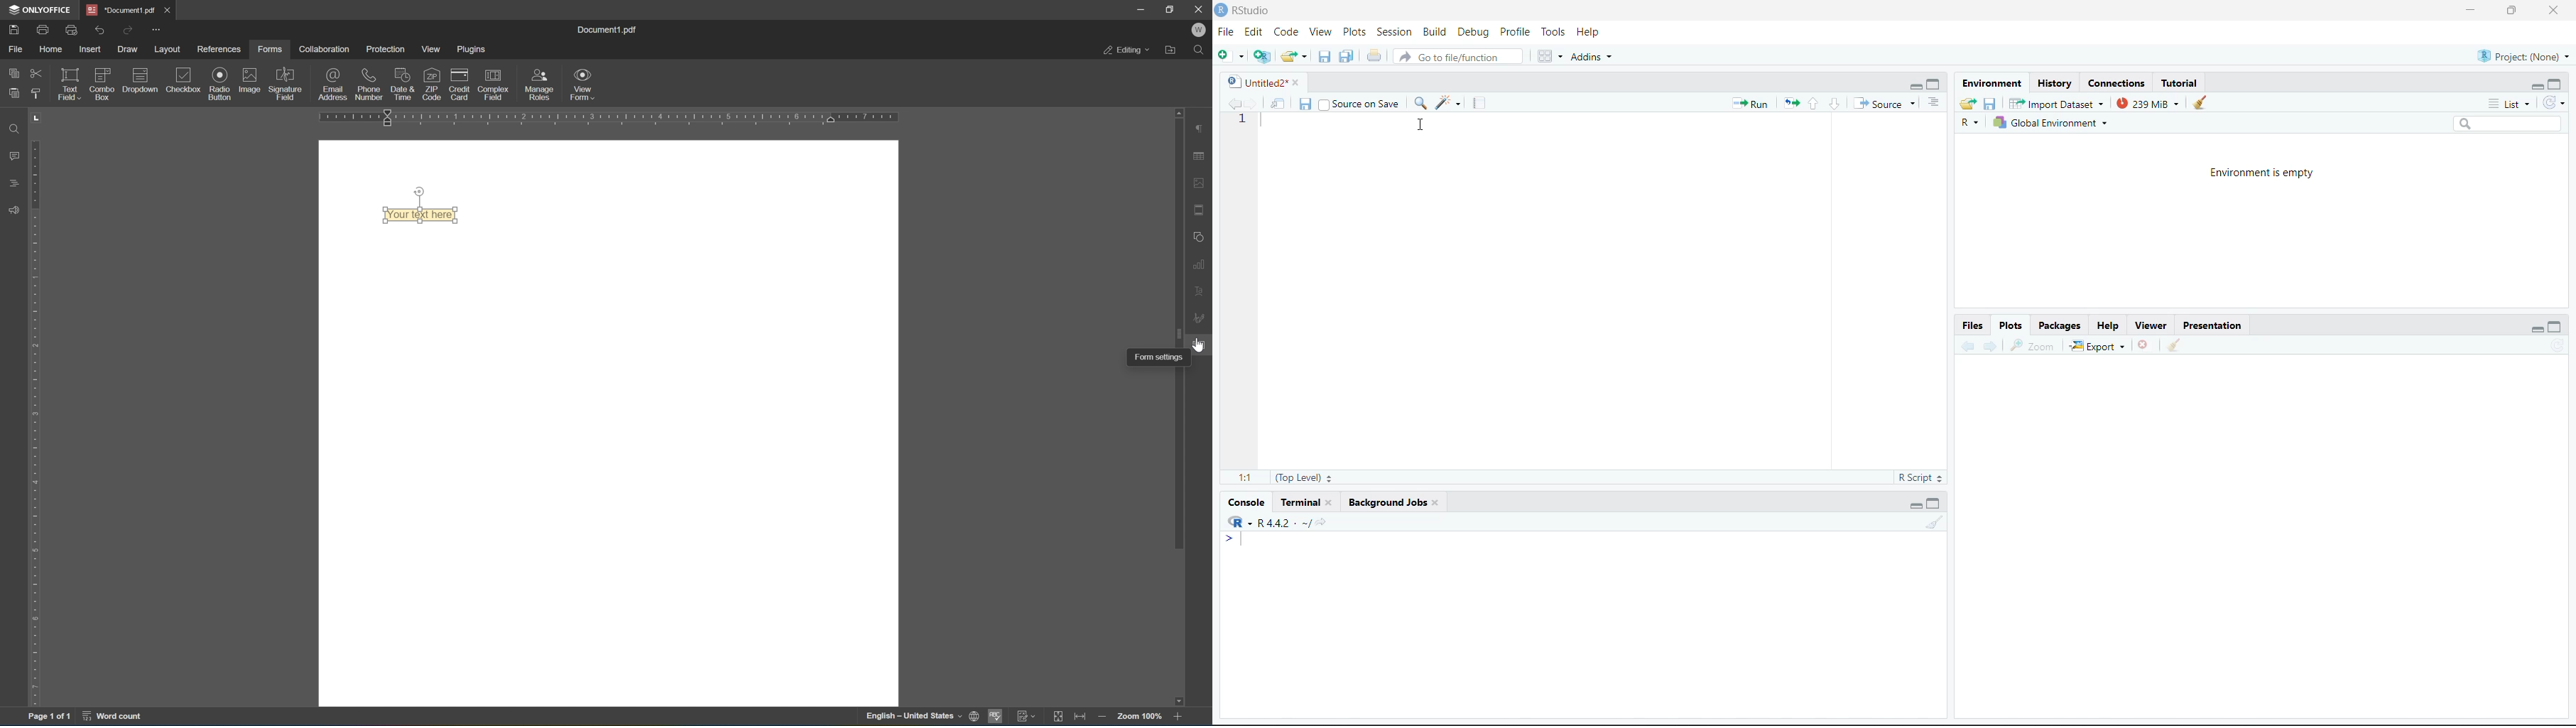  What do you see at coordinates (2149, 103) in the screenshot?
I see `239kib used by R session (Source: Windows System)` at bounding box center [2149, 103].